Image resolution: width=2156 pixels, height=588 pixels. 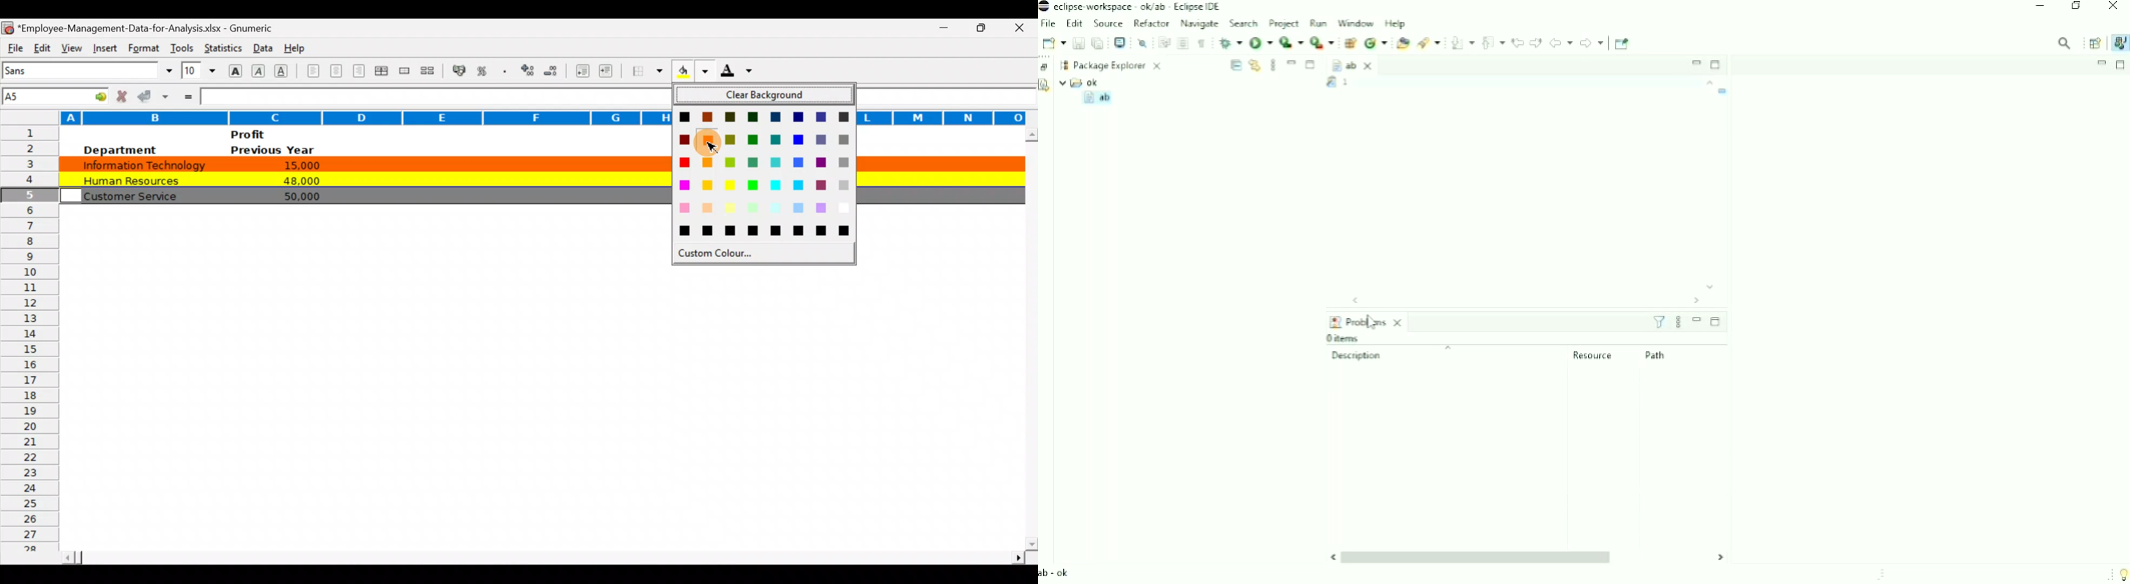 What do you see at coordinates (1376, 43) in the screenshot?
I see `New Java class` at bounding box center [1376, 43].